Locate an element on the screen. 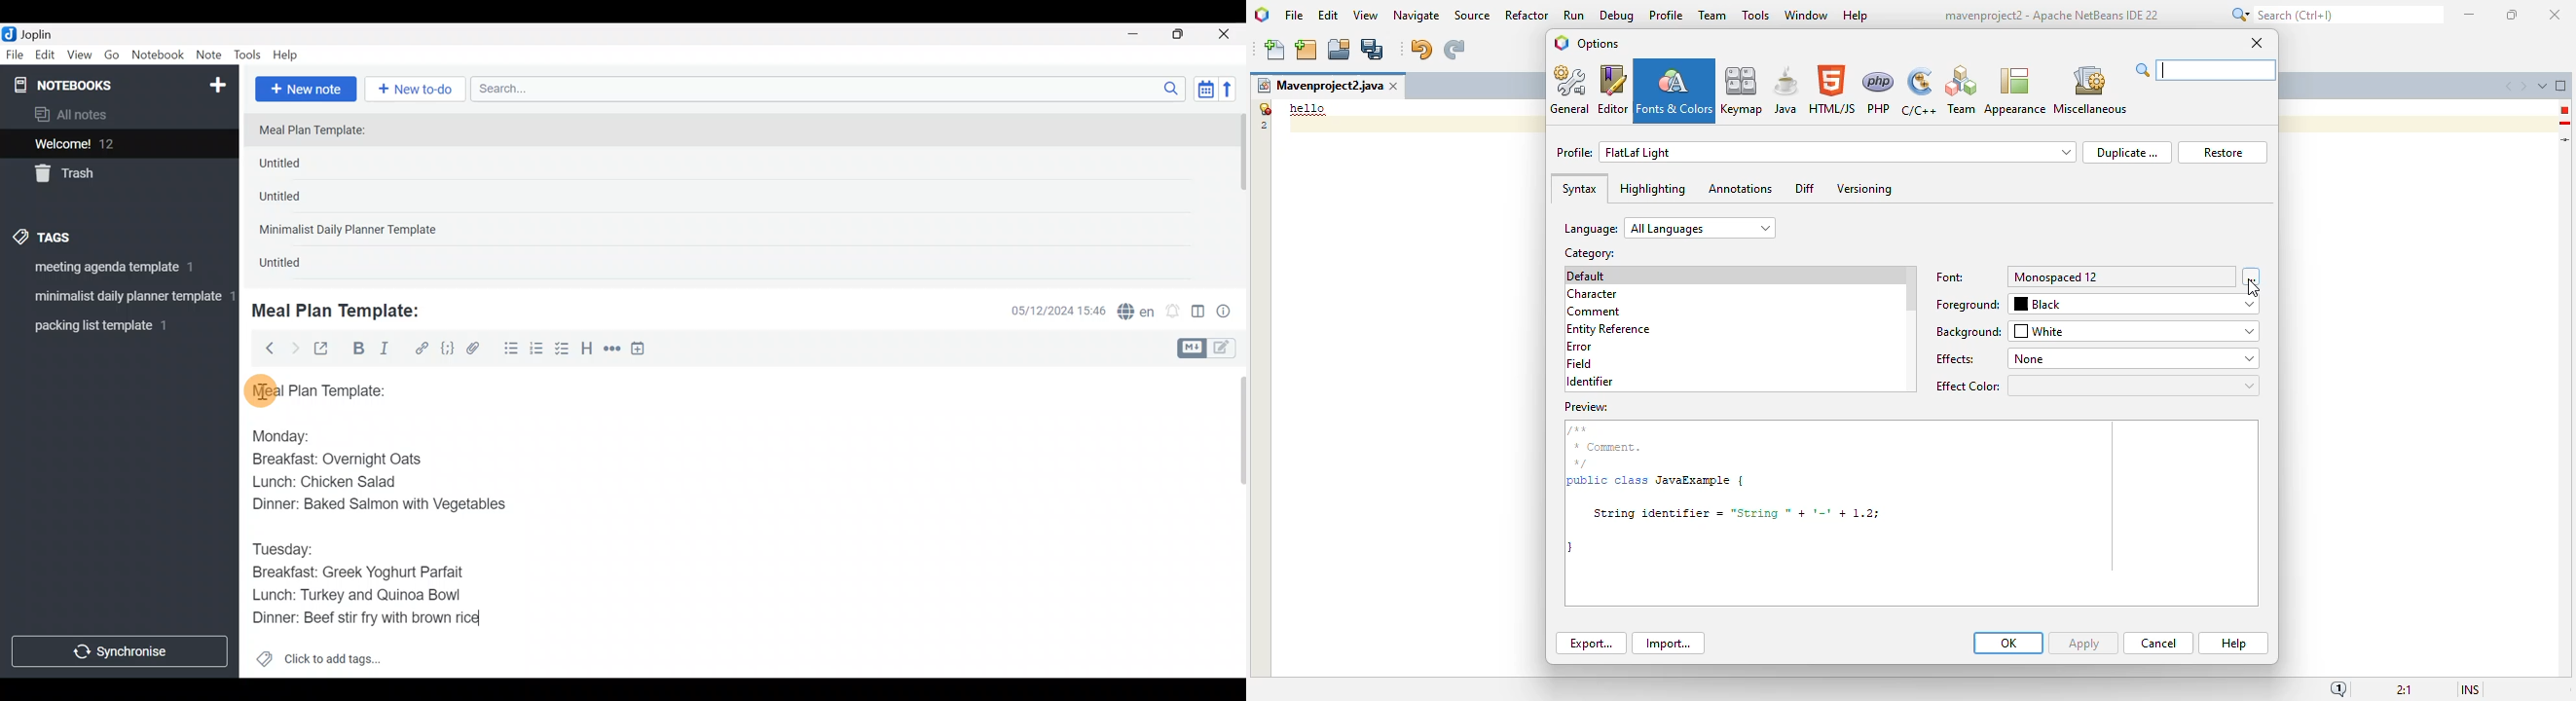  Close is located at coordinates (1226, 35).